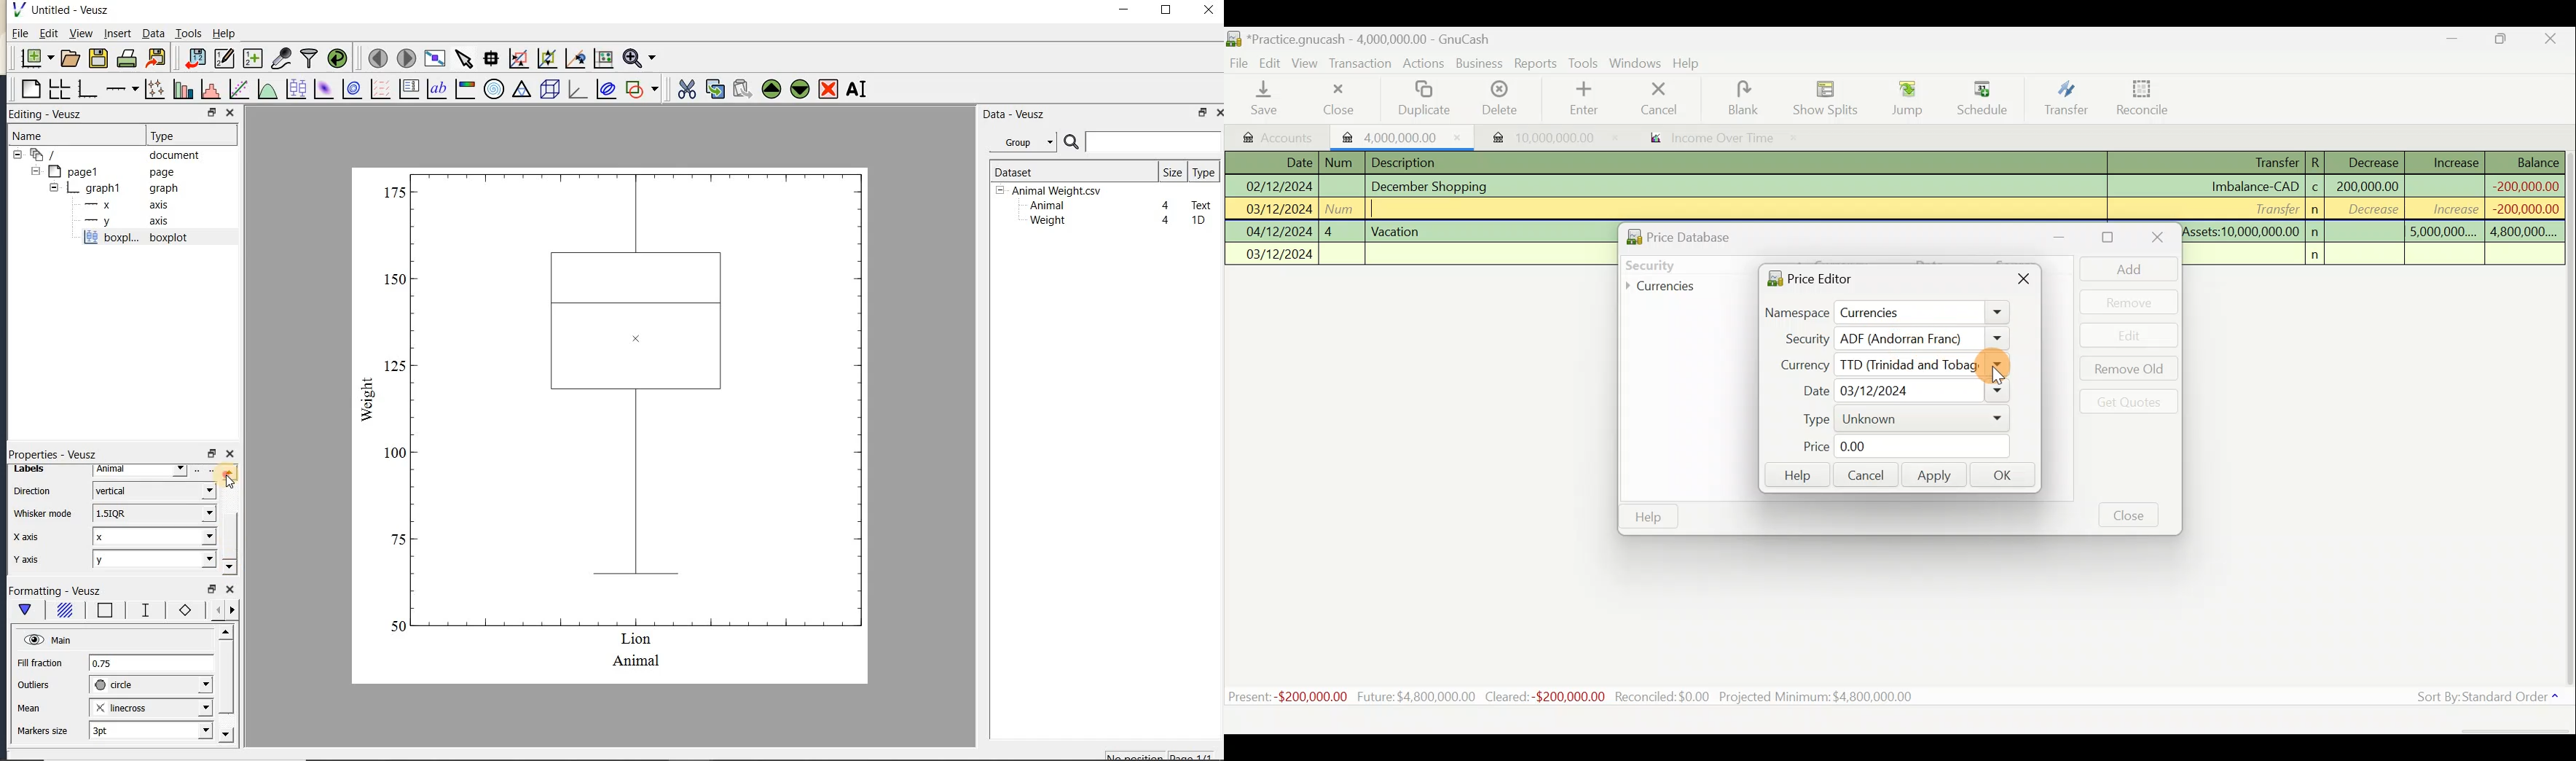  I want to click on Windows, so click(1635, 63).